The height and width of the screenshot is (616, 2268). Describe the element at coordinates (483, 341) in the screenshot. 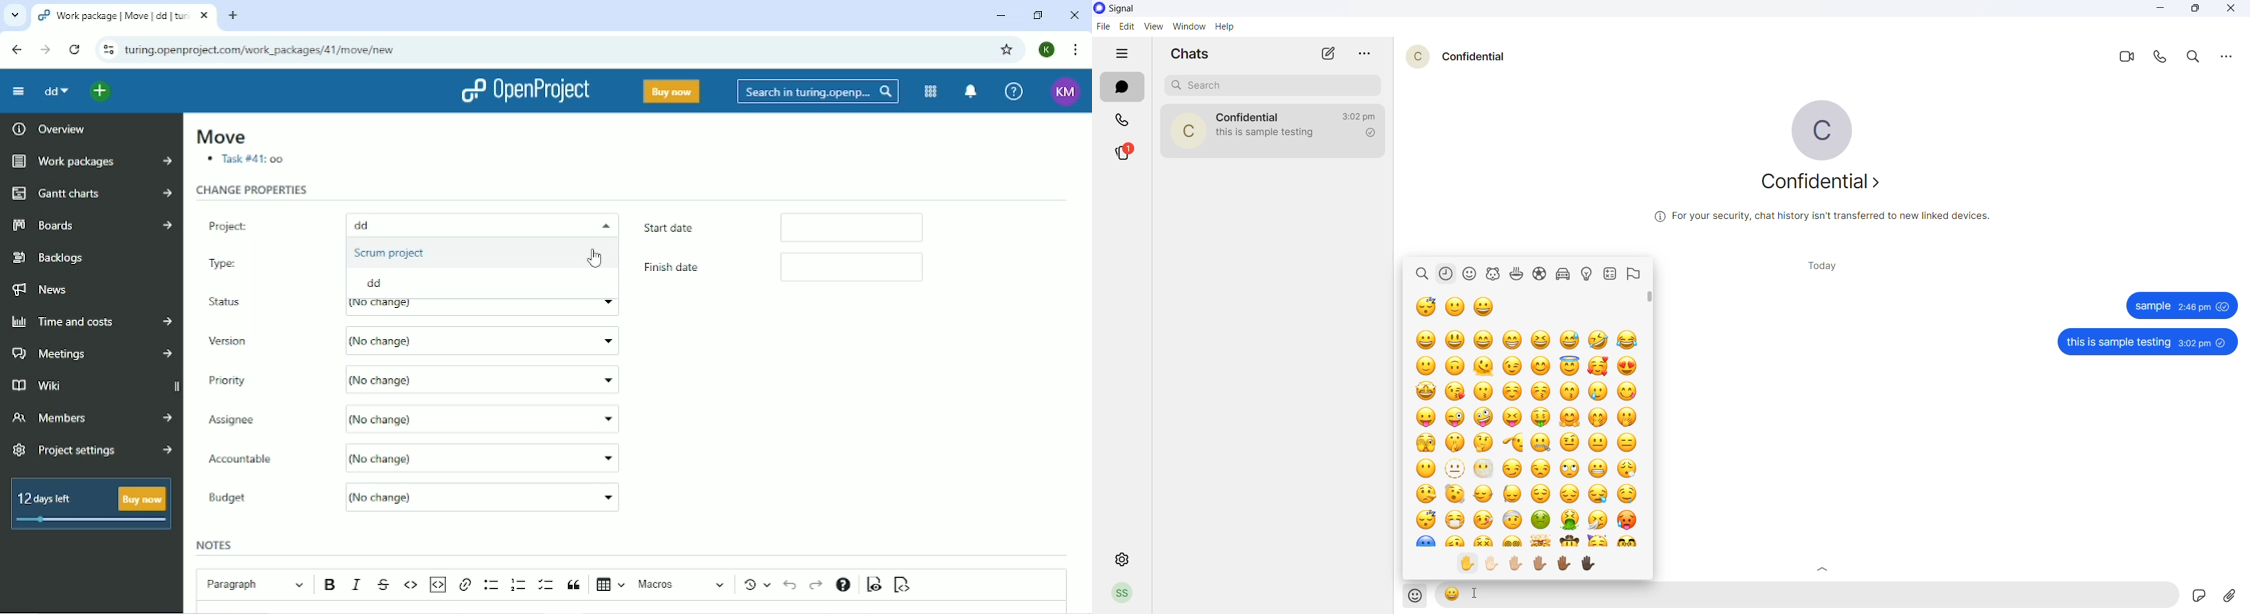

I see `(No change)` at that location.